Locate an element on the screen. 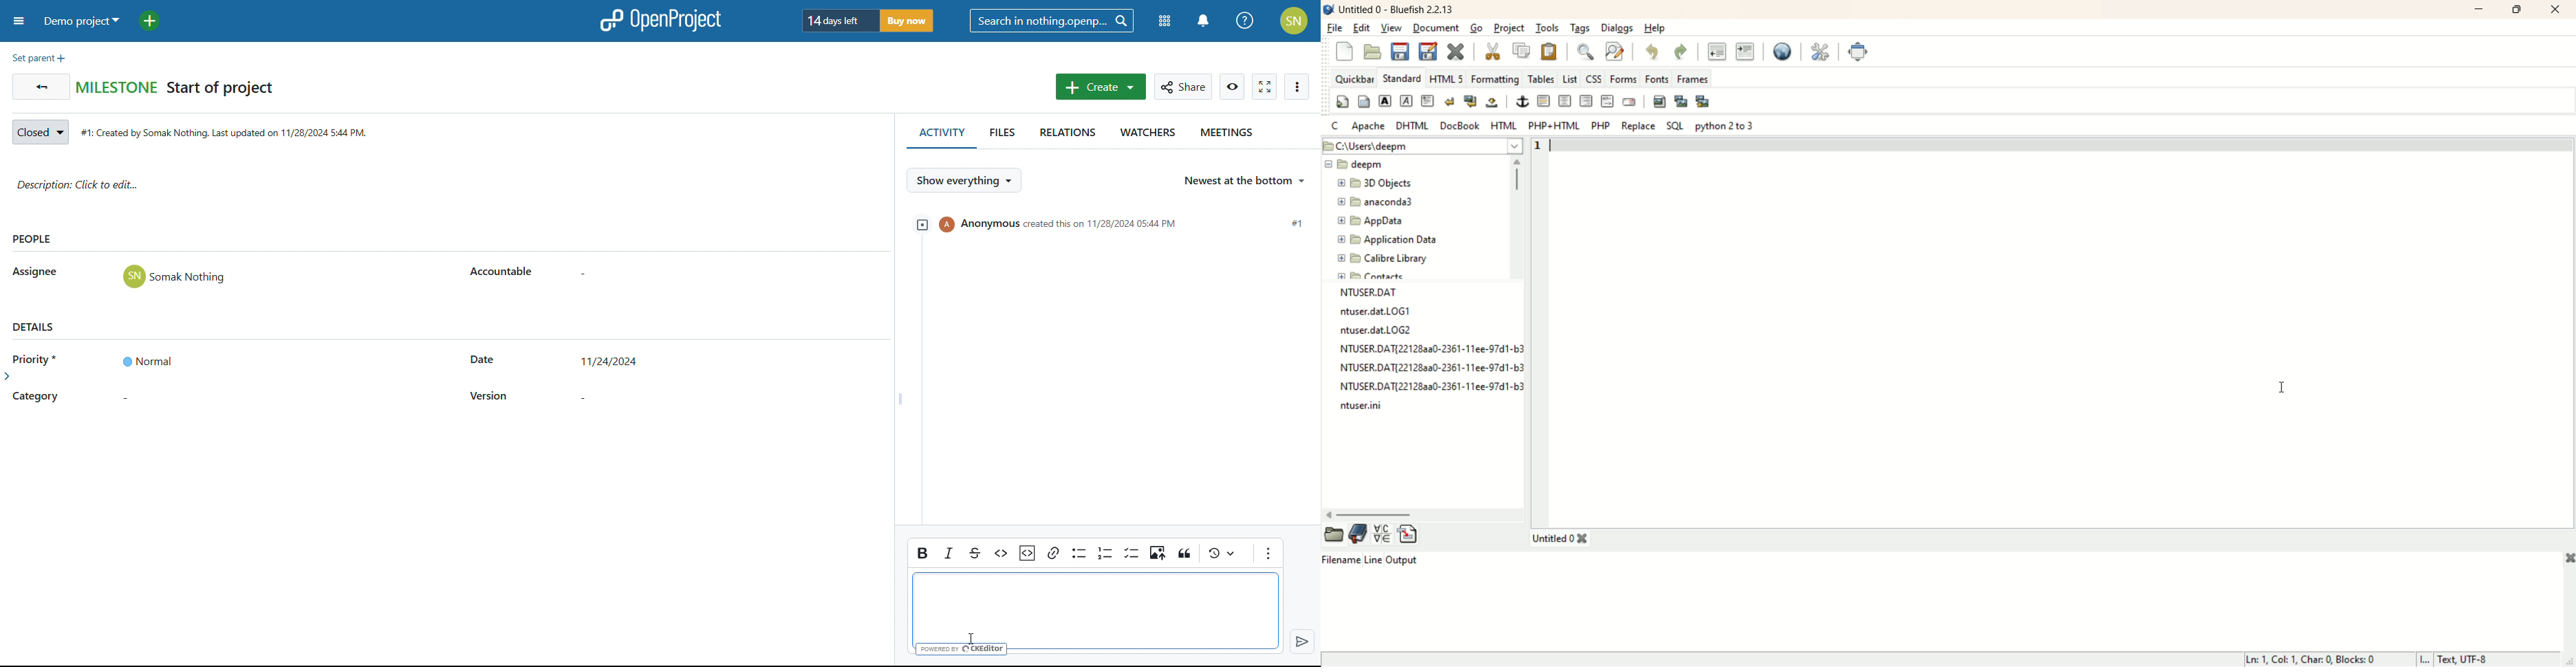 The image size is (2576, 672). more is located at coordinates (1297, 87).